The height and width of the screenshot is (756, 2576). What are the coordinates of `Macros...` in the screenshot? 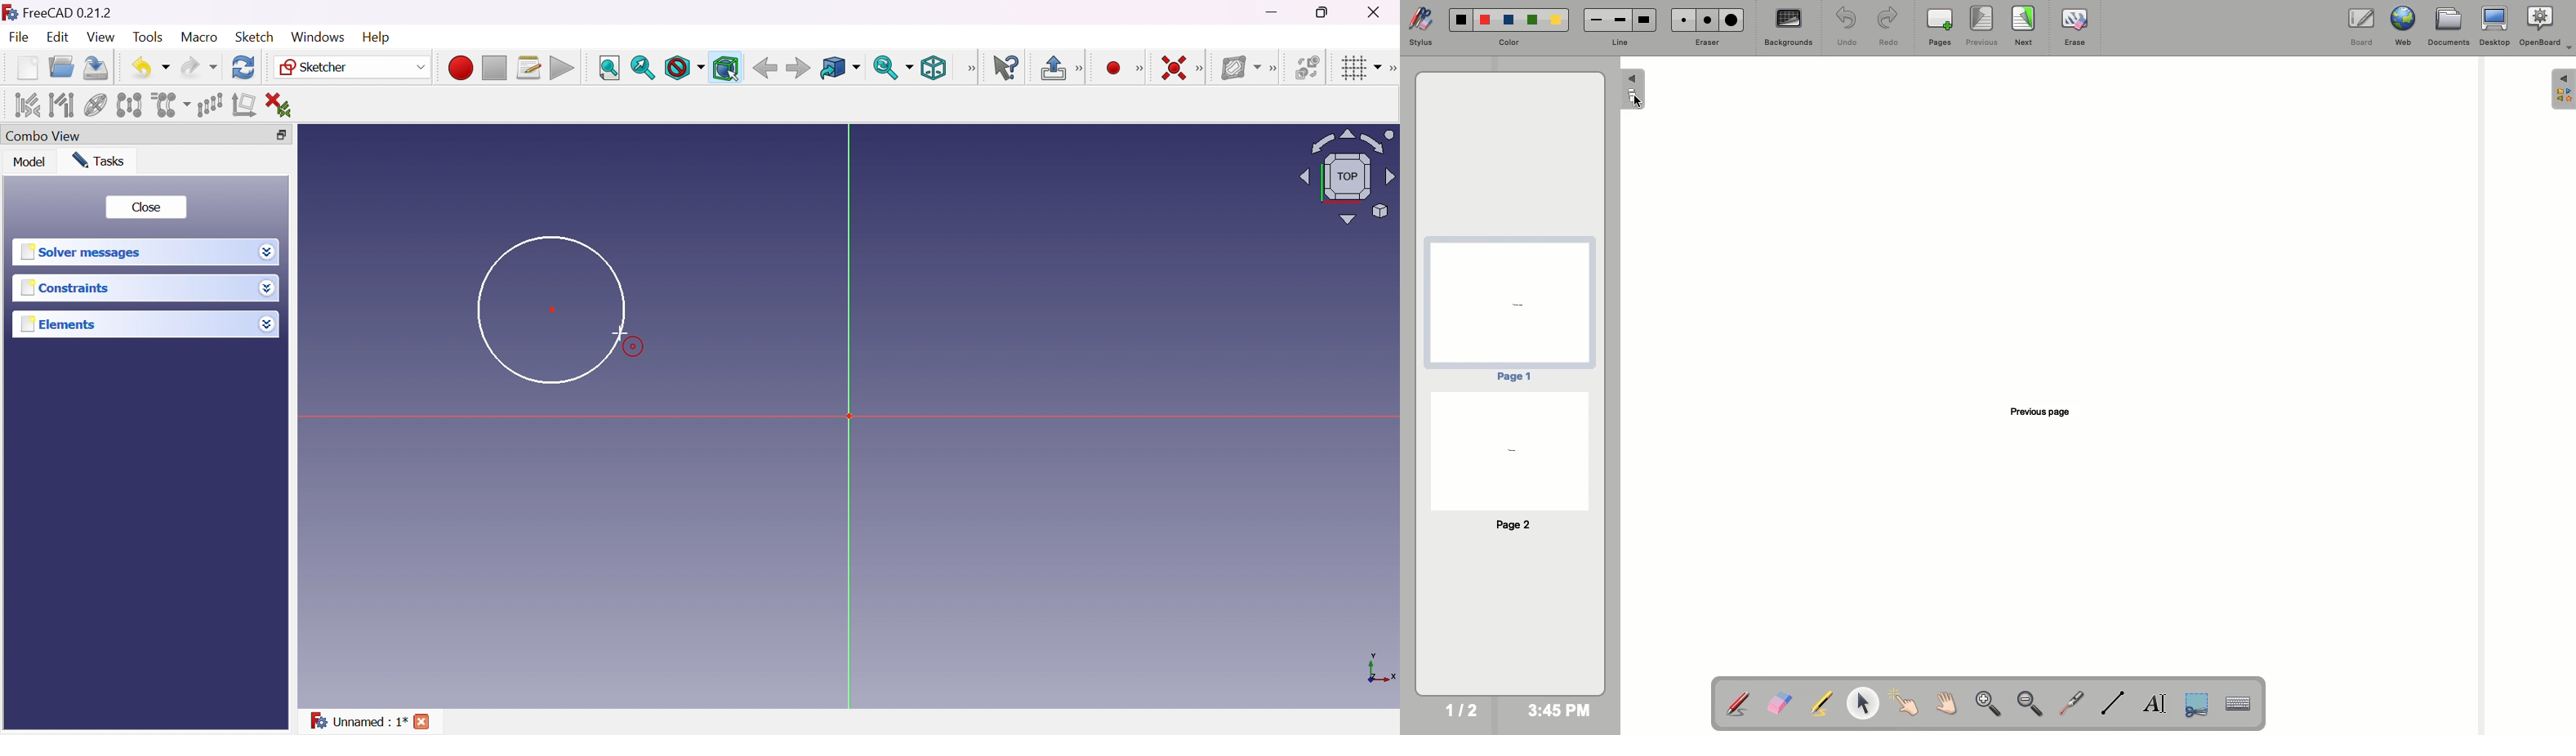 It's located at (529, 67).